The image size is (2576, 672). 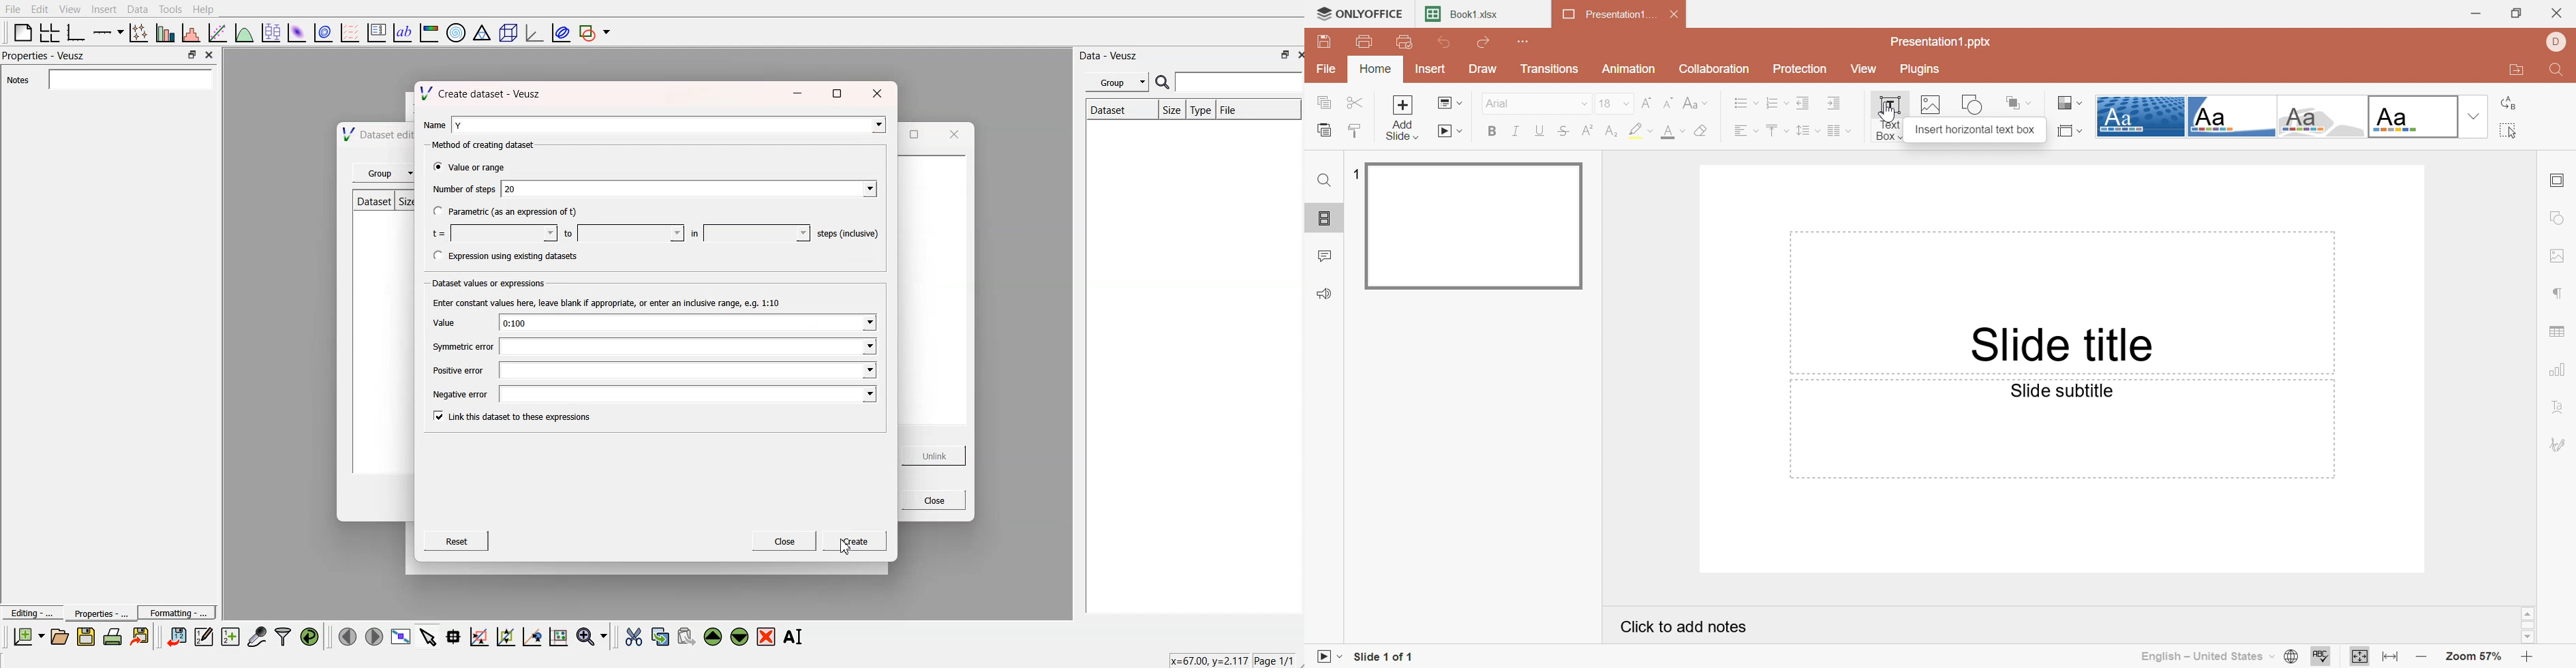 I want to click on field, so click(x=688, y=348).